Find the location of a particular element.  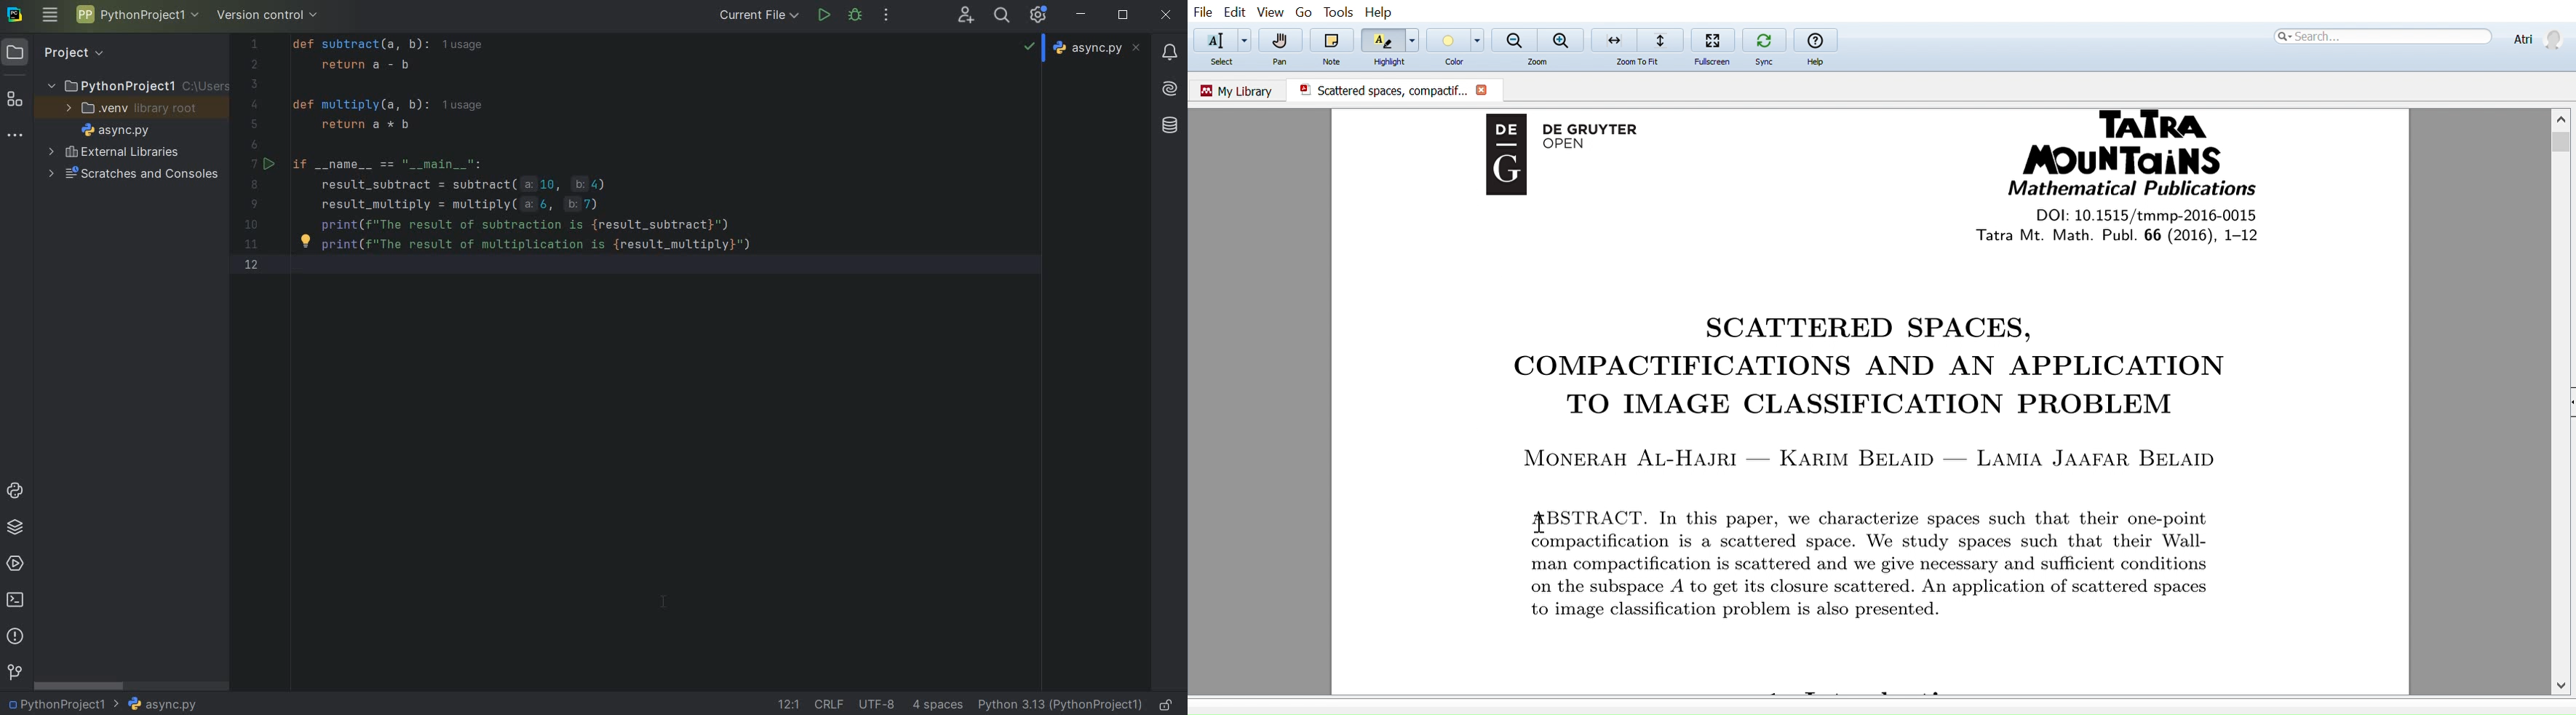

Move up is located at coordinates (2563, 117).